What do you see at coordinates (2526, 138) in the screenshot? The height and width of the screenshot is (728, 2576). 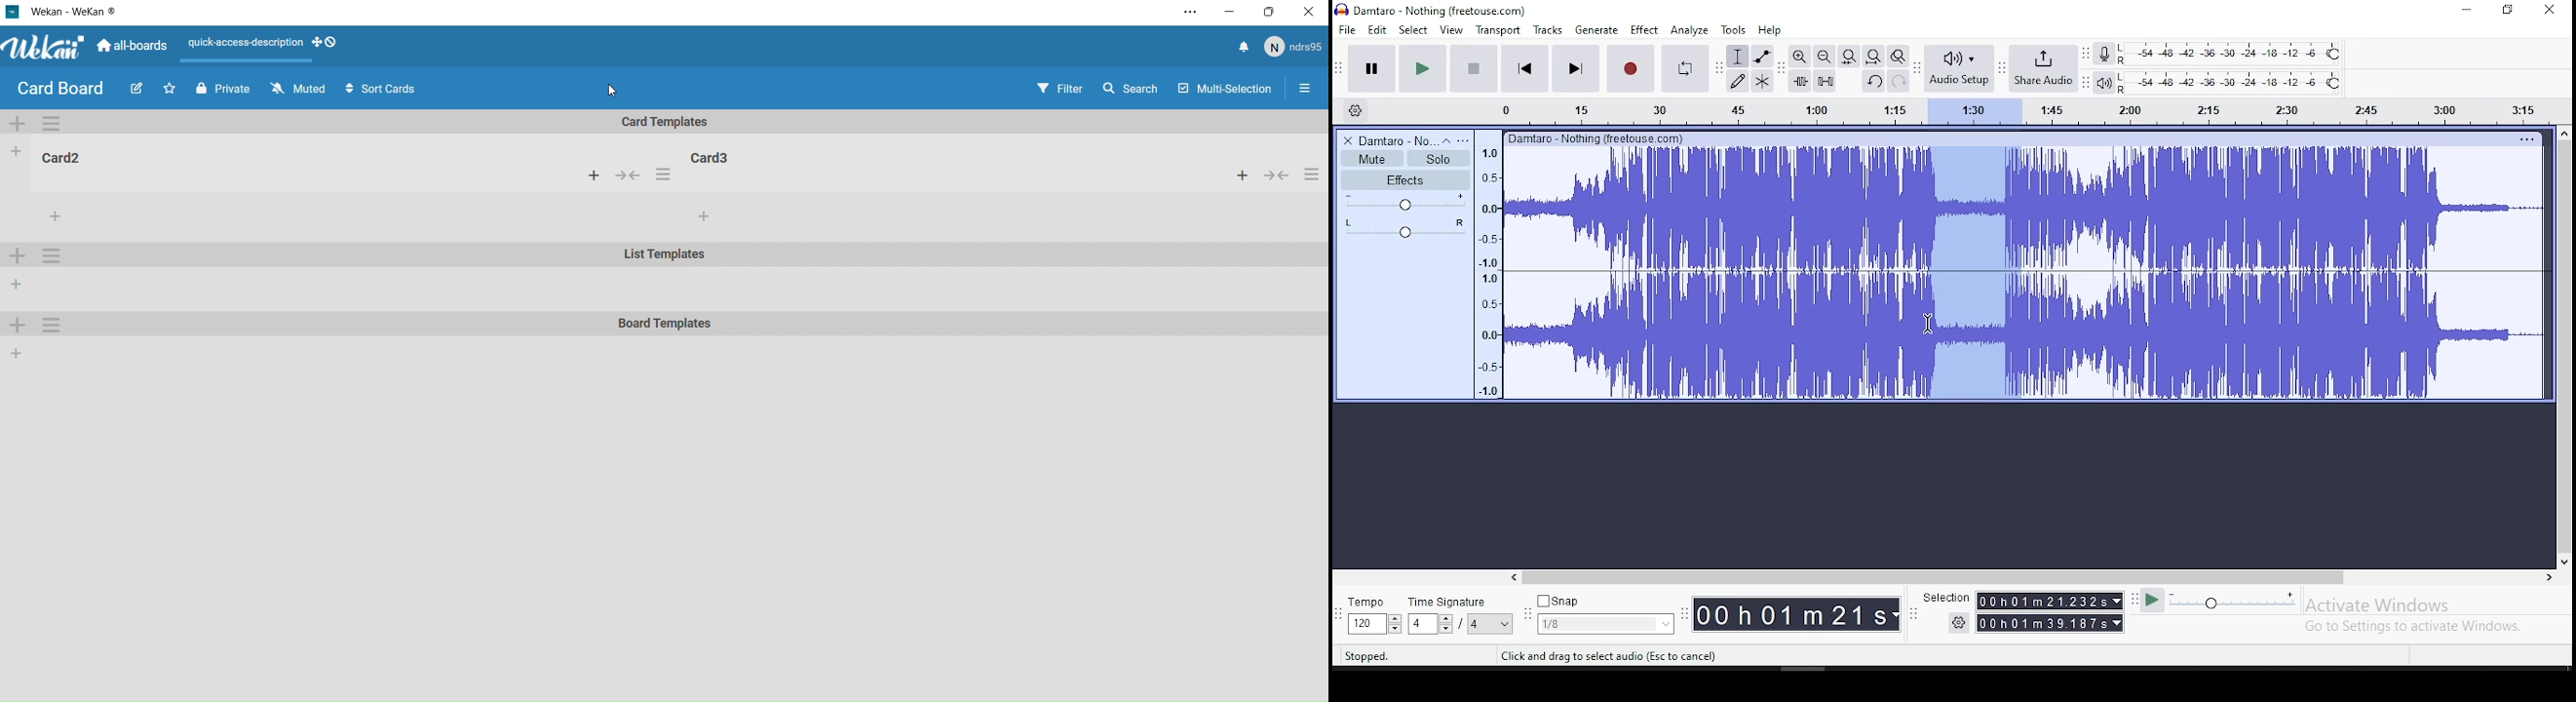 I see `` at bounding box center [2526, 138].